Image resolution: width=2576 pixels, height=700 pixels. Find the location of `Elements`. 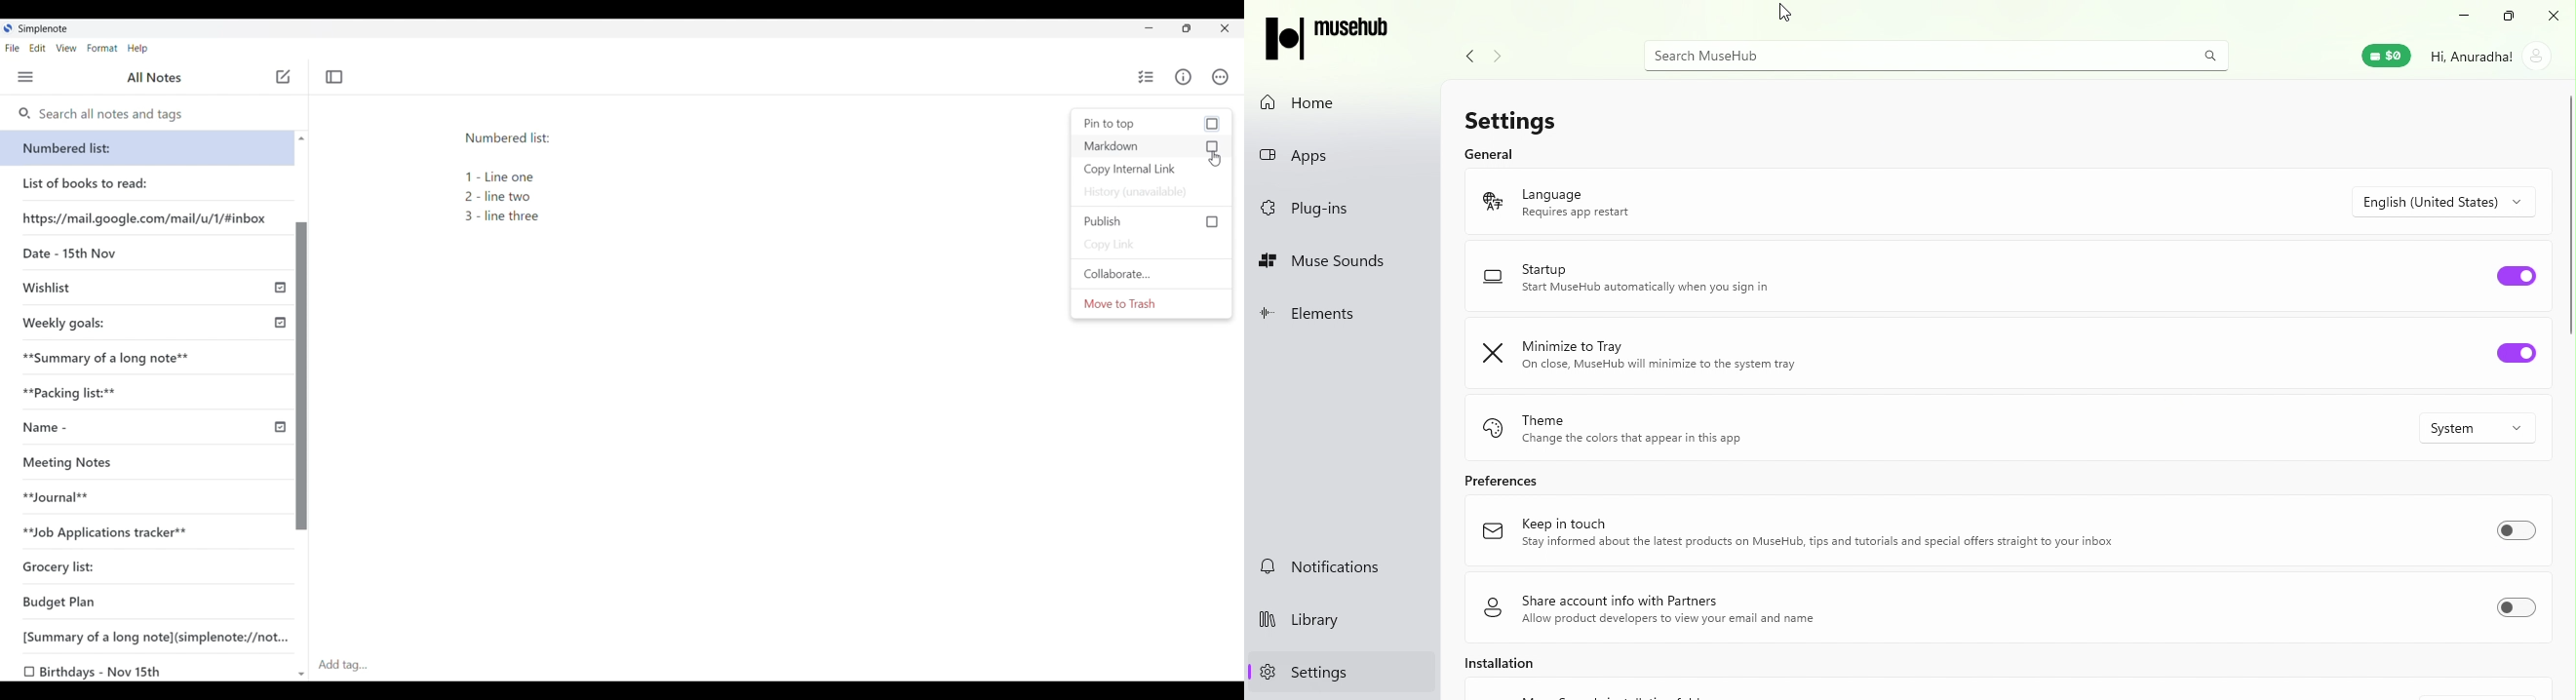

Elements is located at coordinates (1342, 315).